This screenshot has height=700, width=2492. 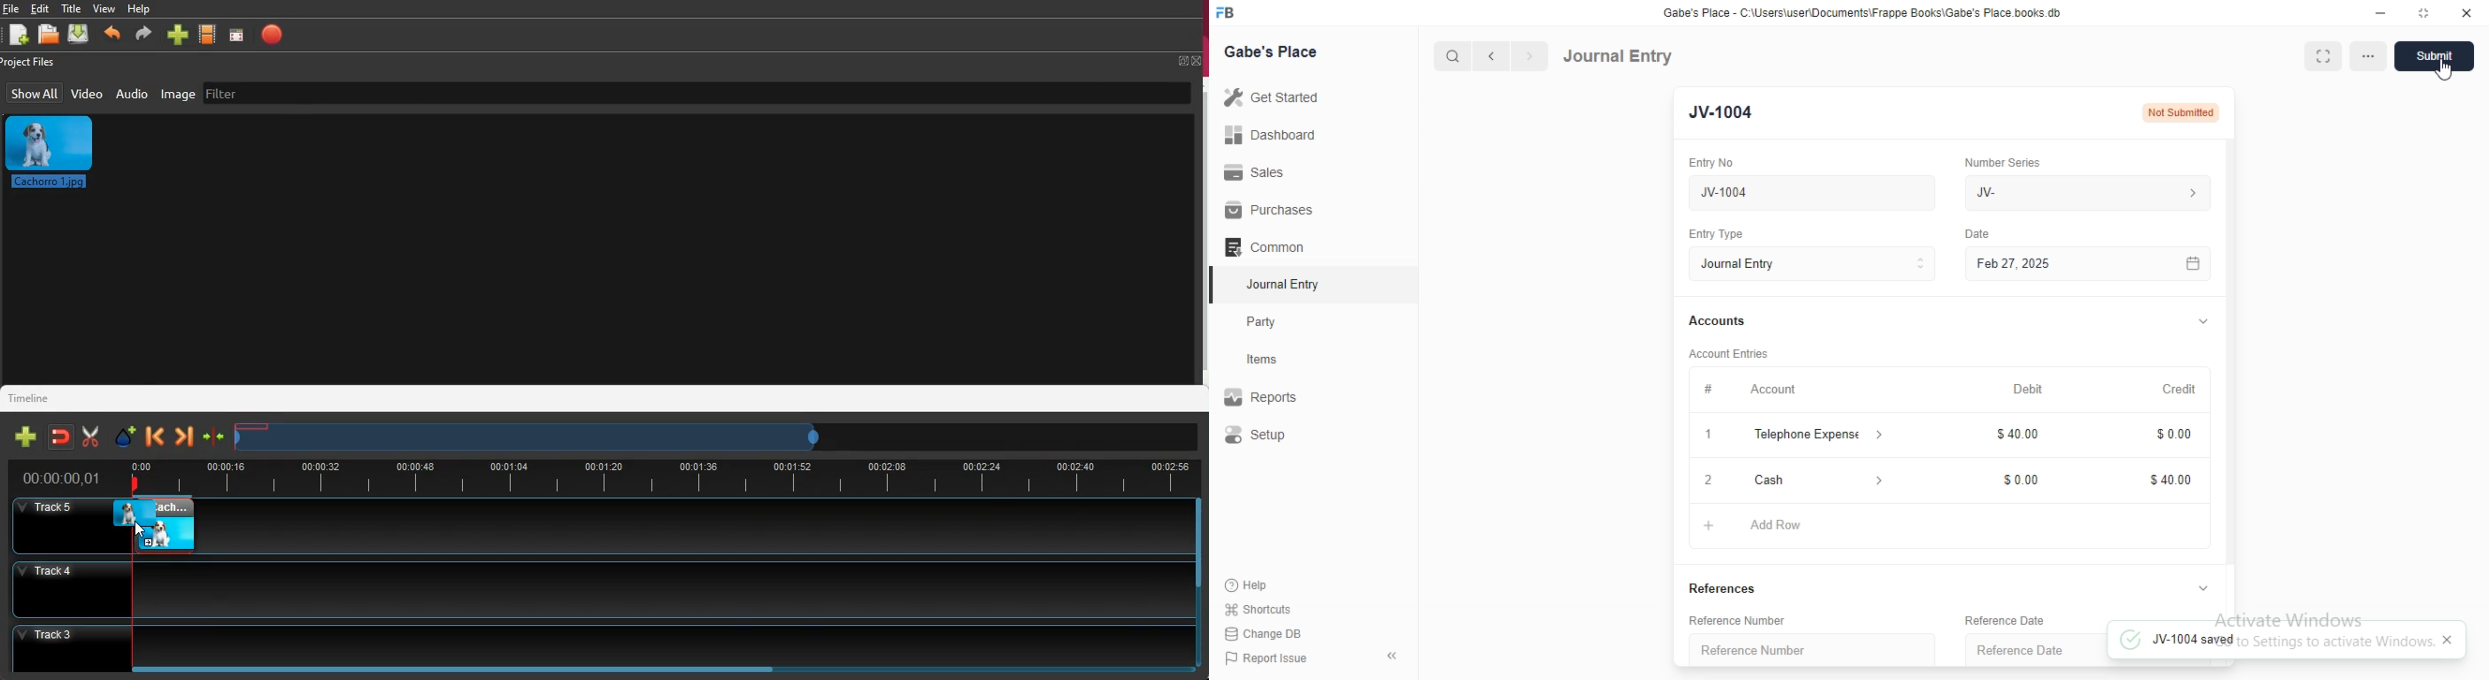 What do you see at coordinates (62, 476) in the screenshot?
I see `time` at bounding box center [62, 476].